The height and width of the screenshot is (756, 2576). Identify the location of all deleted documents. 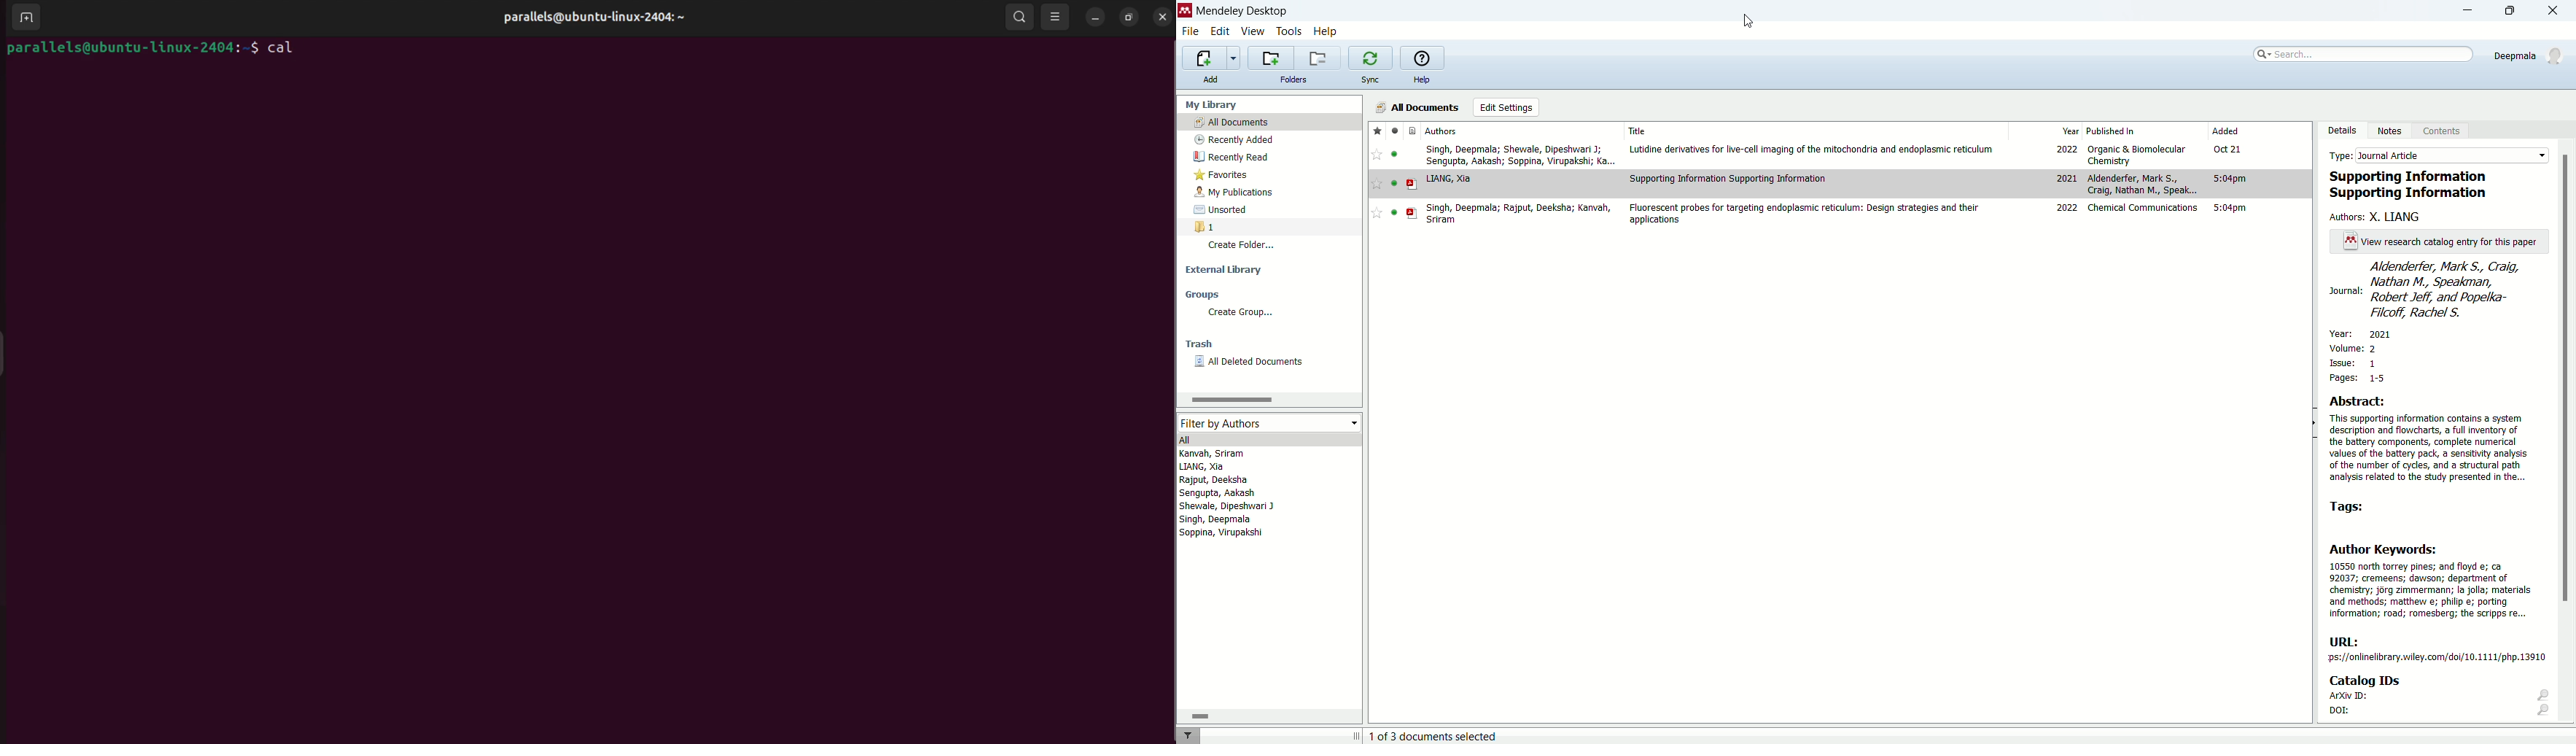
(1256, 363).